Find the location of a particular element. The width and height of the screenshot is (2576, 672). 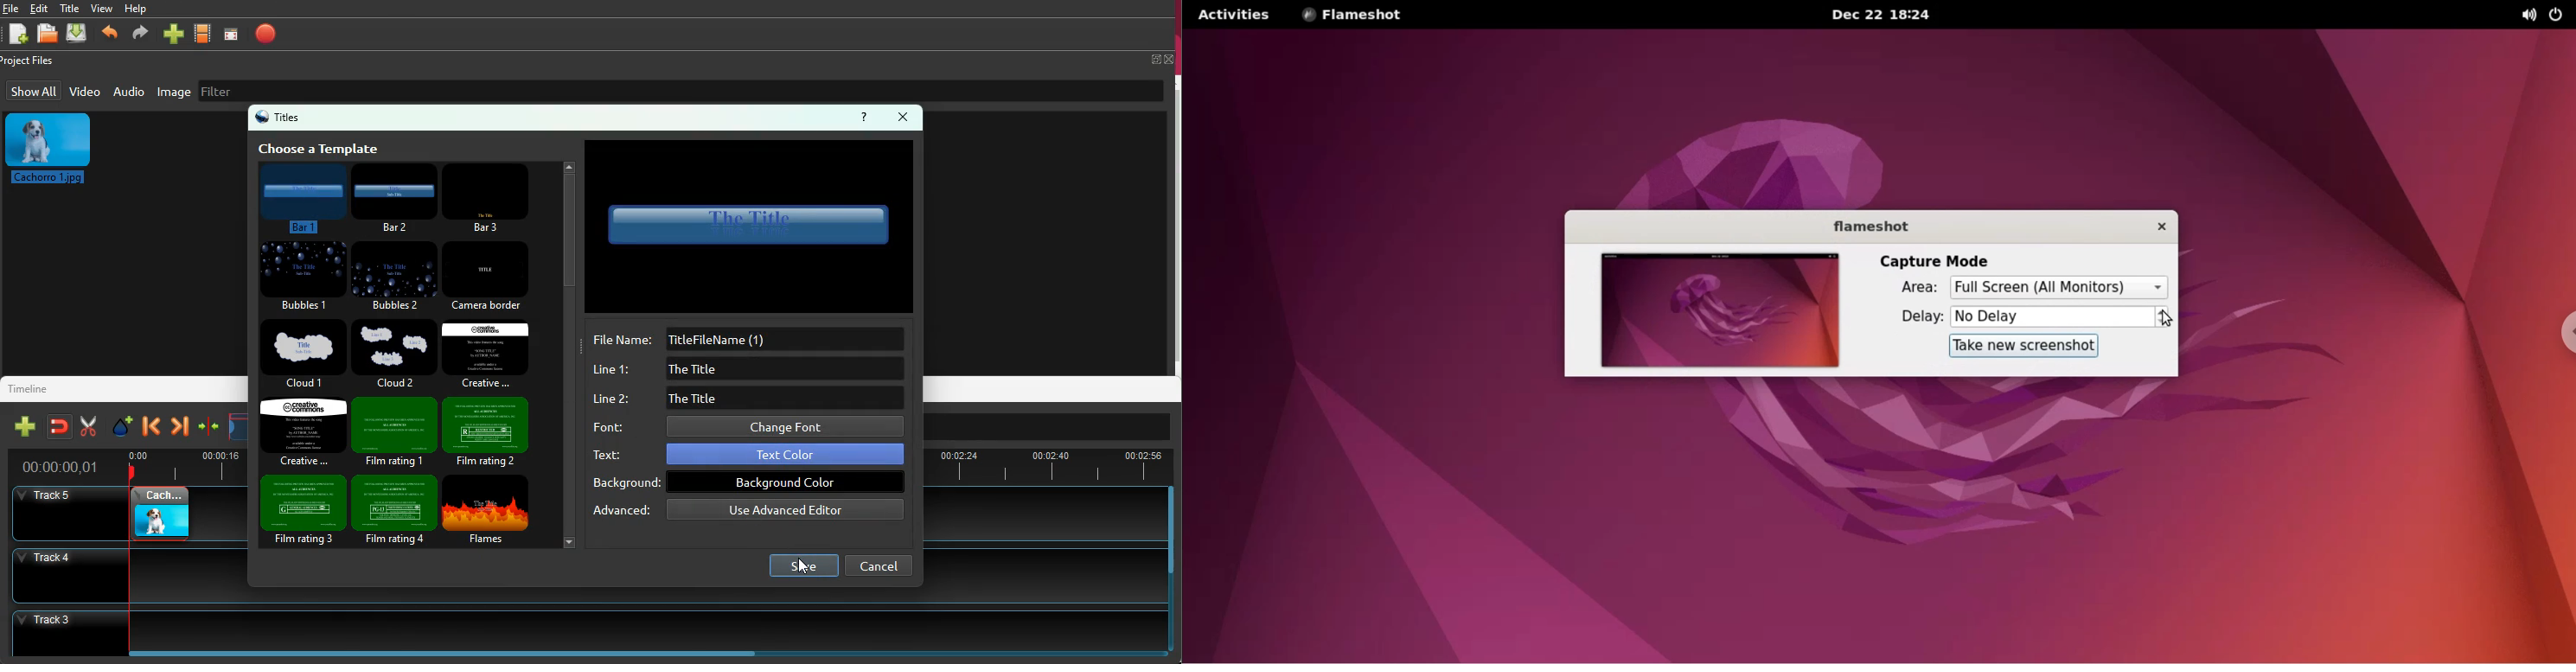

flames is located at coordinates (486, 508).